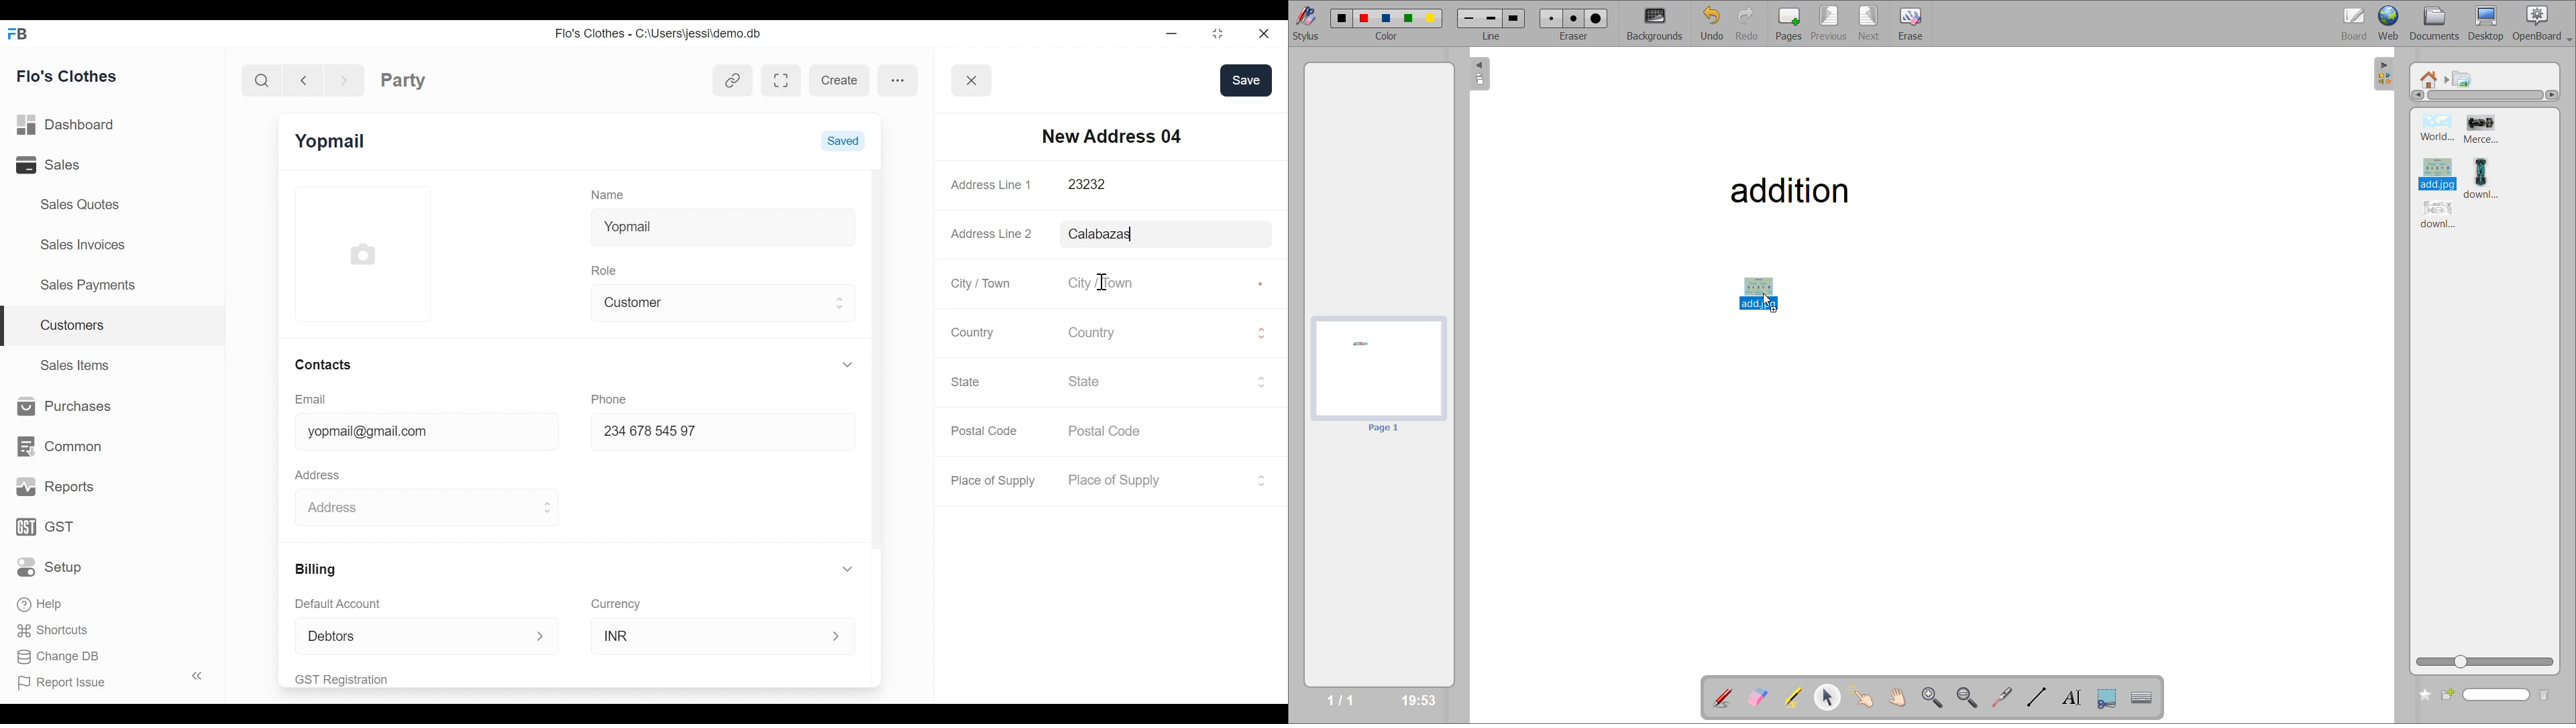 The image size is (2576, 728). Describe the element at coordinates (1261, 333) in the screenshot. I see `Expand` at that location.